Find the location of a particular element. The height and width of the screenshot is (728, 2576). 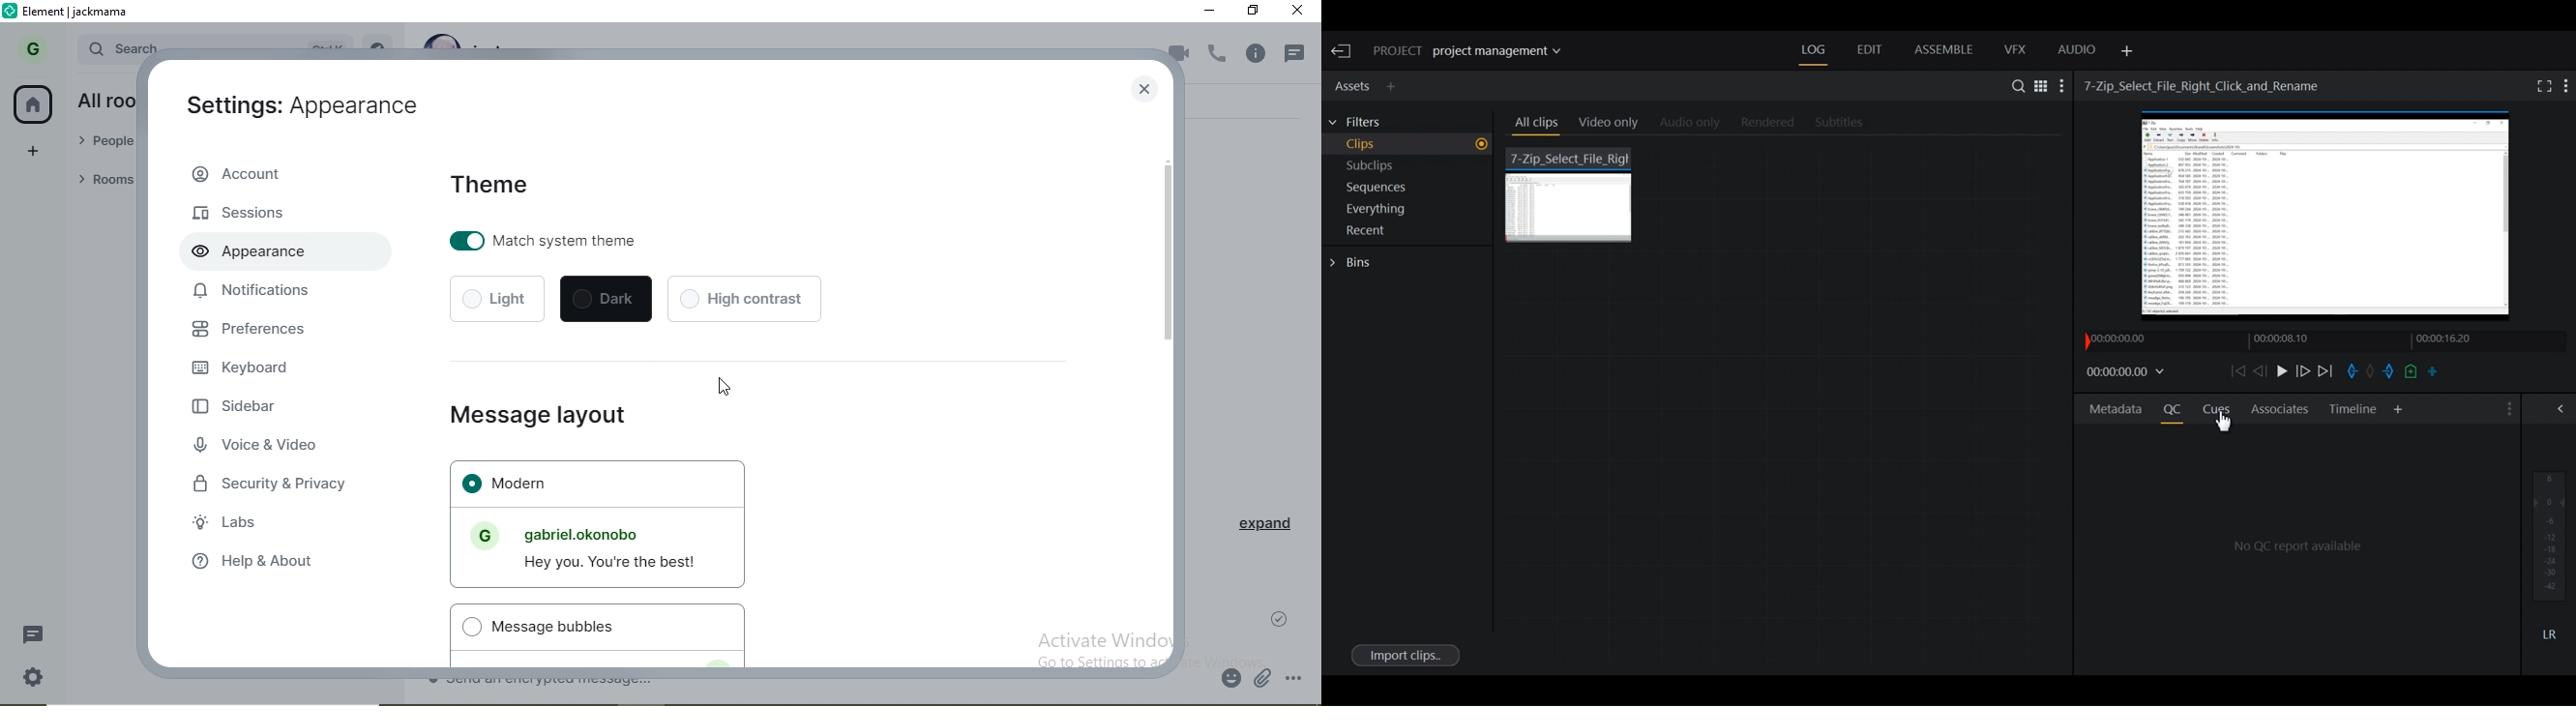

Video Only is located at coordinates (1614, 125).